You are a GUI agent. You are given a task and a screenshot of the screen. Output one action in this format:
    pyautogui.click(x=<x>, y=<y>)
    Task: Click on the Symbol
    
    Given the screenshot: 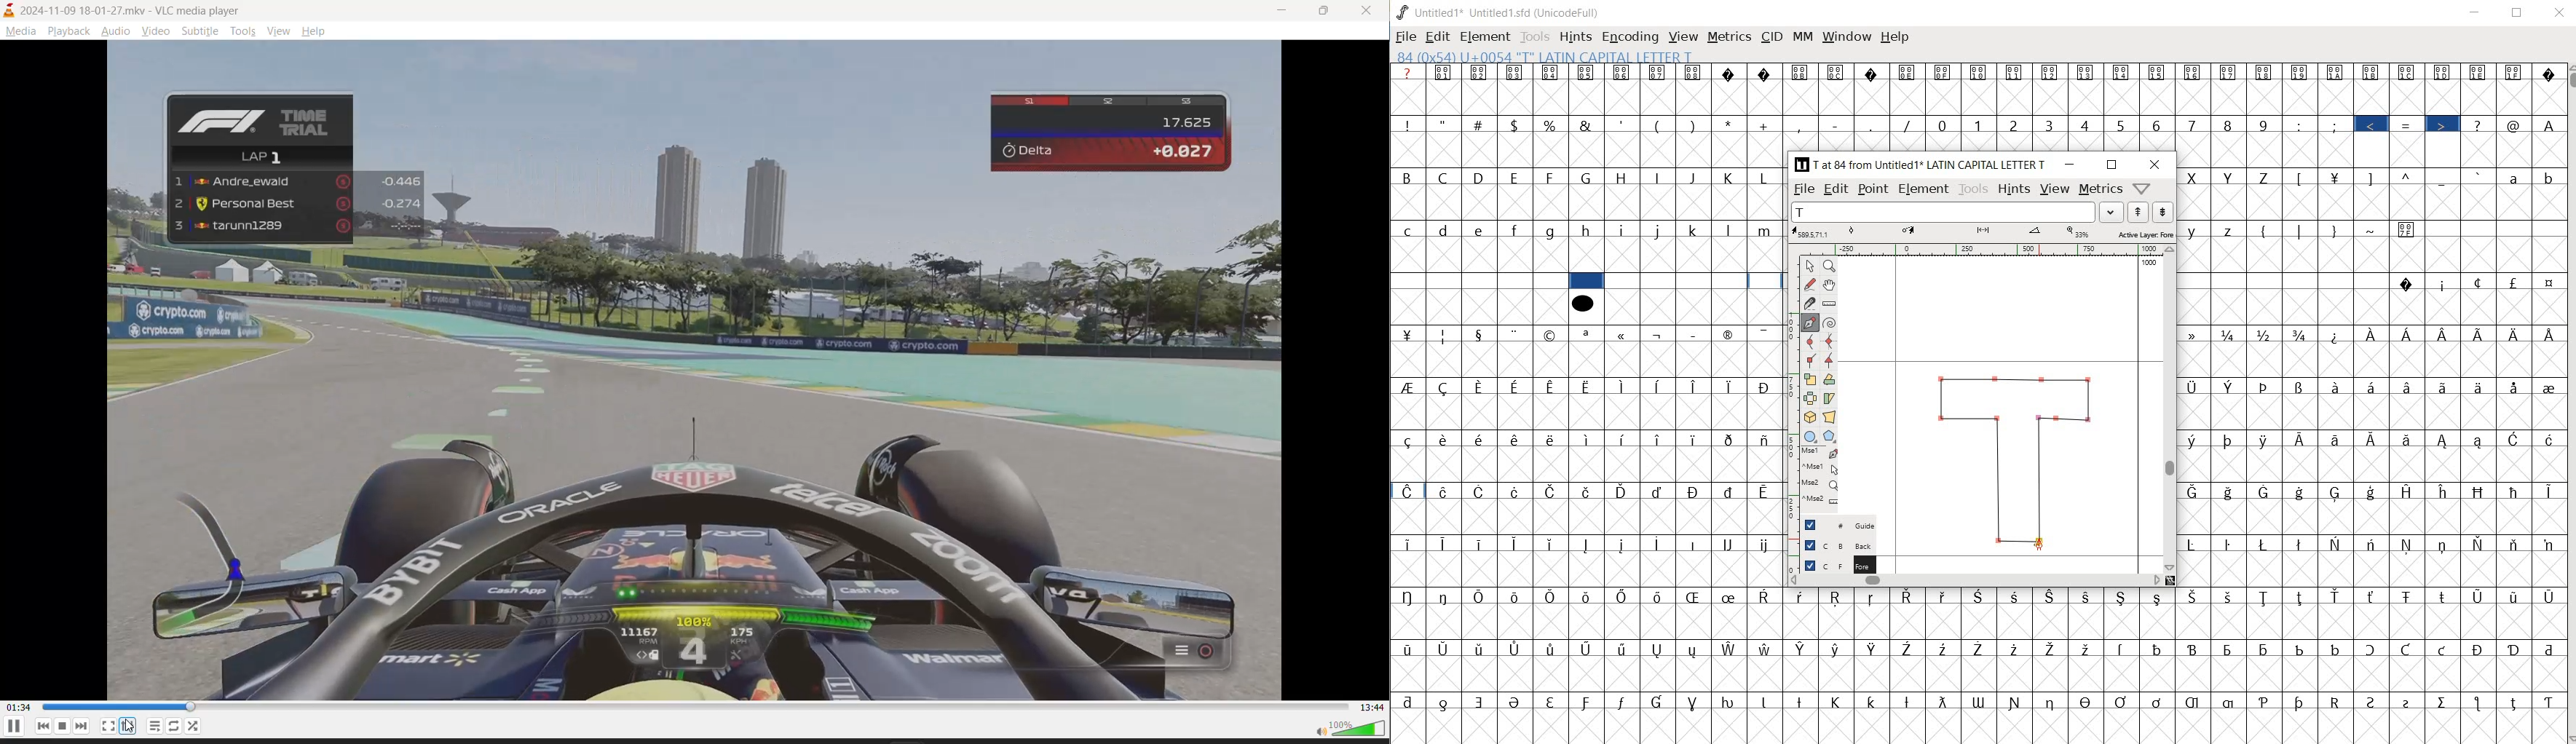 What is the action you would take?
    pyautogui.click(x=1479, y=438)
    